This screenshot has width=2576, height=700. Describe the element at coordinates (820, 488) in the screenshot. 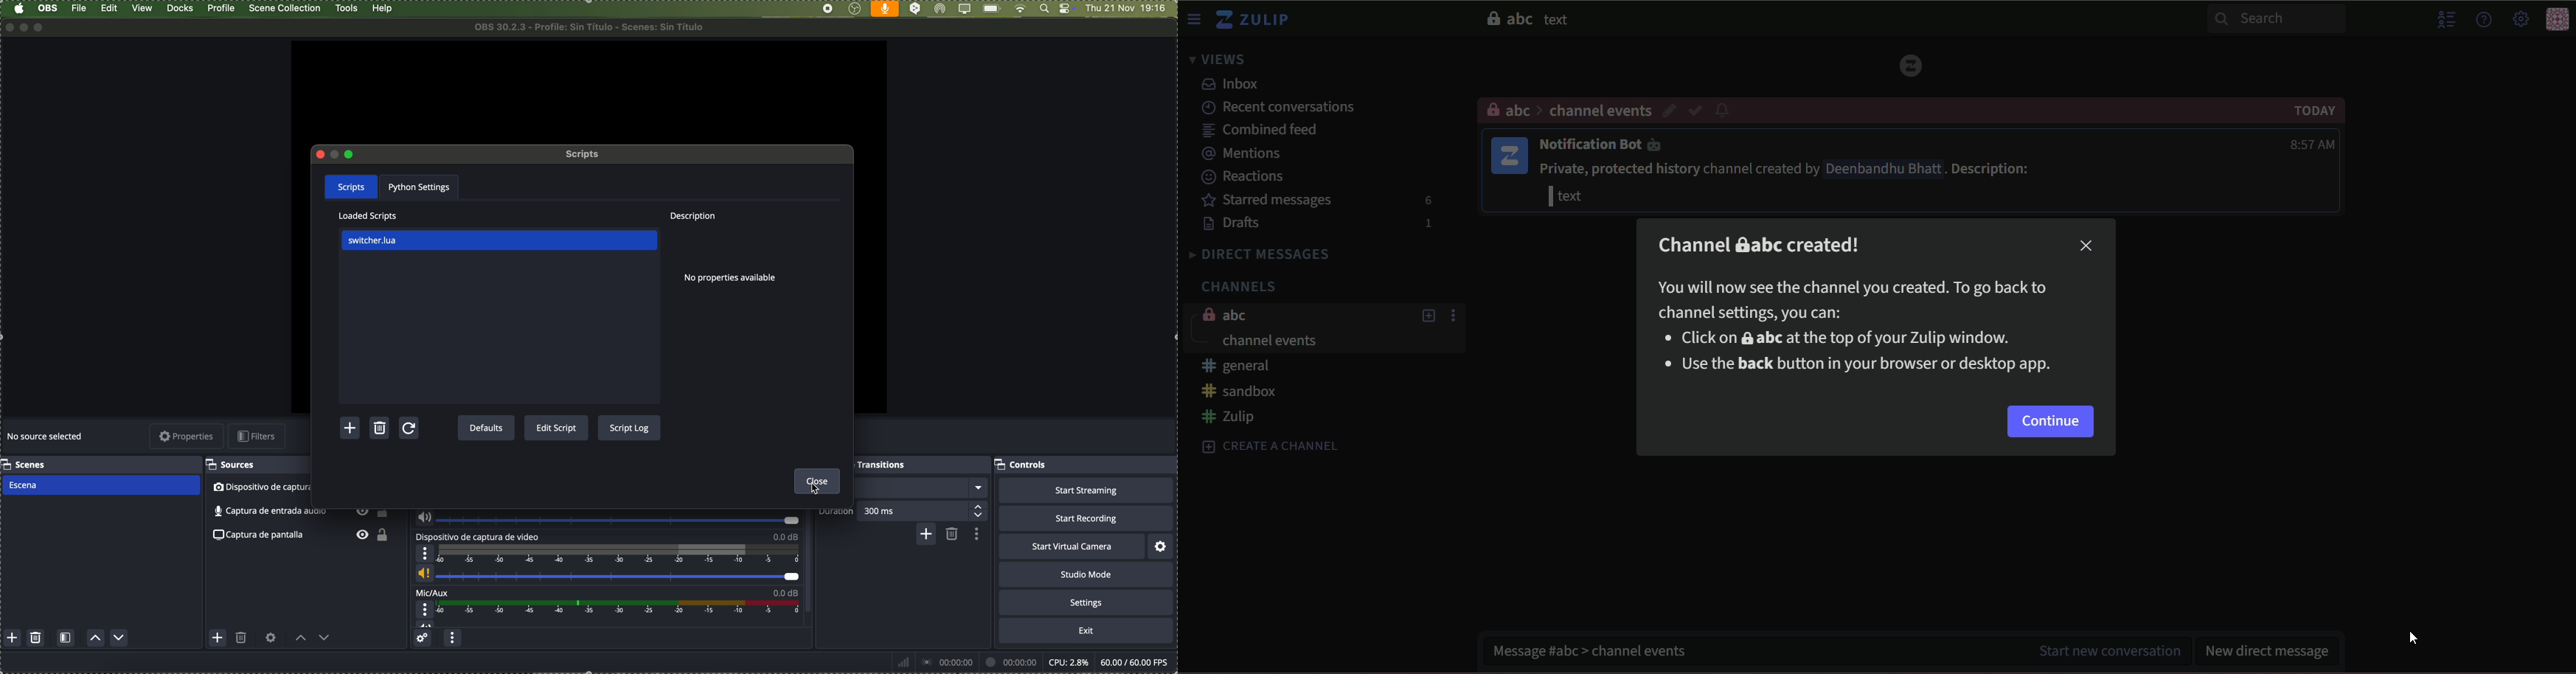

I see `cursor` at that location.